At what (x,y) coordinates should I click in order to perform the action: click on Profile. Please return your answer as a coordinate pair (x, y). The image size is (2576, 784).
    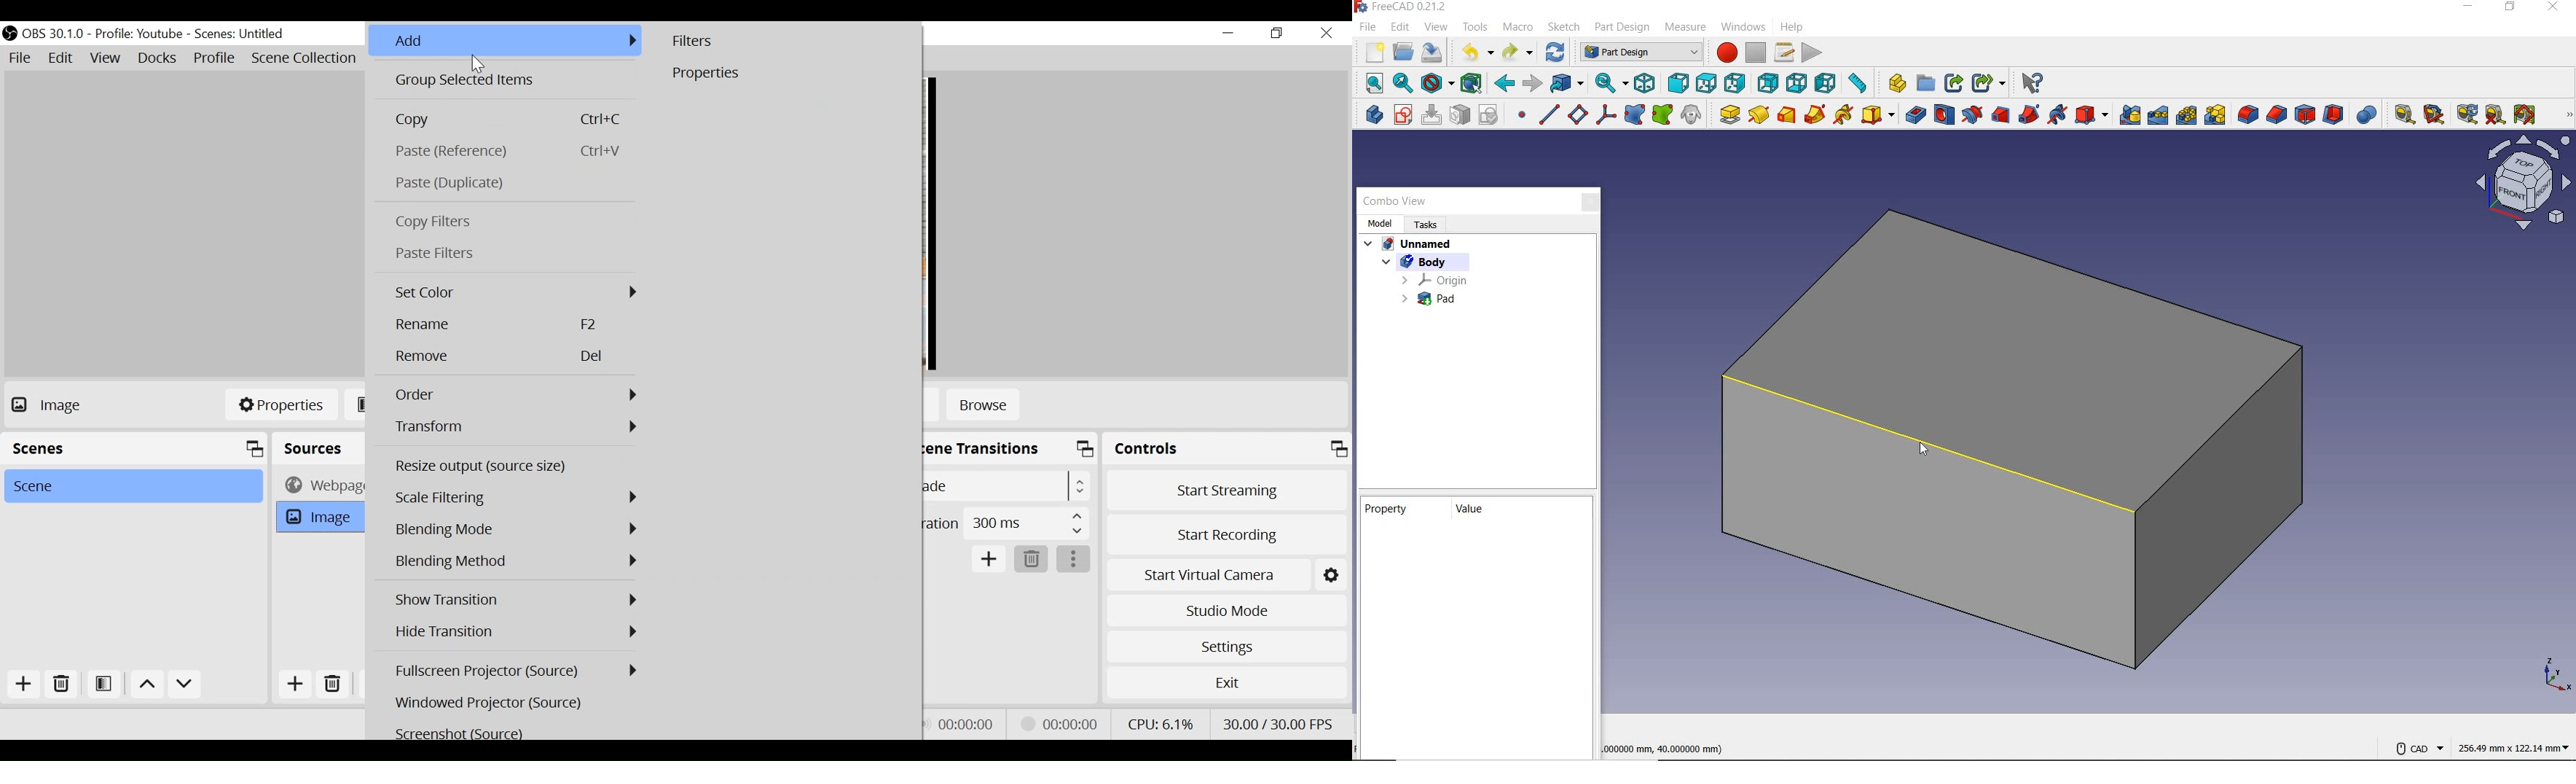
    Looking at the image, I should click on (139, 35).